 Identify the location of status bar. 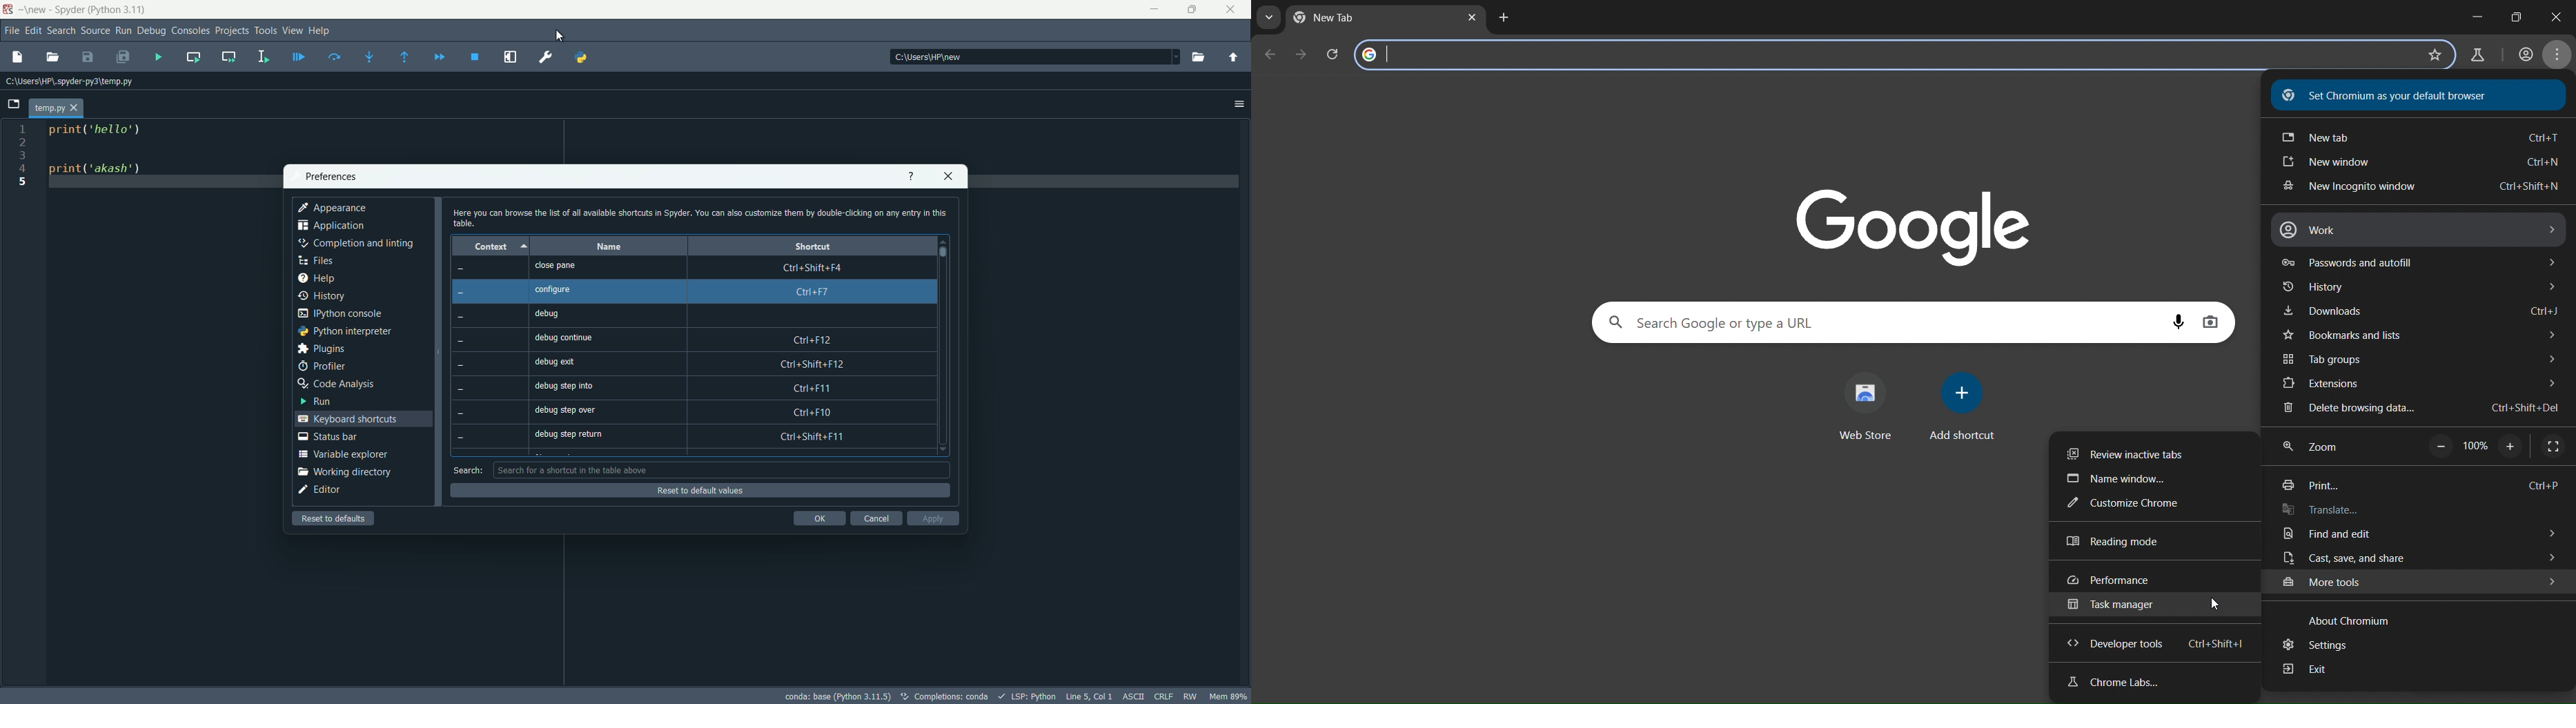
(327, 436).